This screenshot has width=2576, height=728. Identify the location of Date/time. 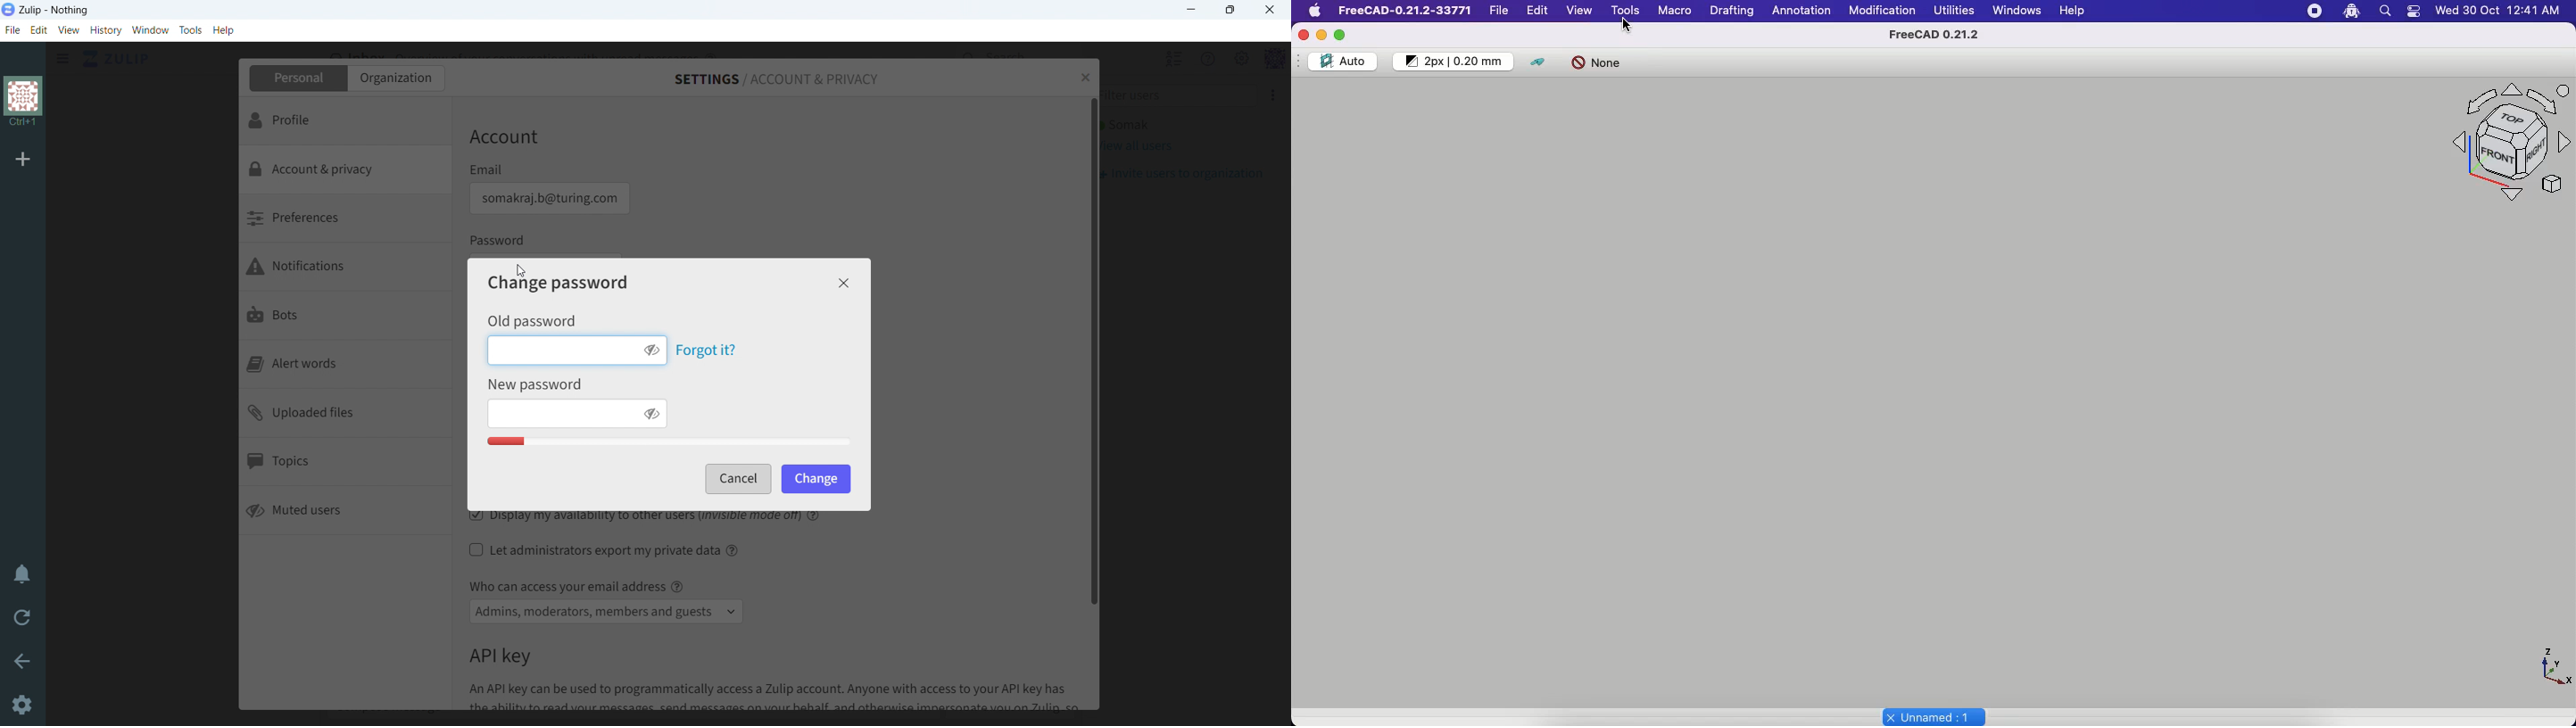
(2497, 11).